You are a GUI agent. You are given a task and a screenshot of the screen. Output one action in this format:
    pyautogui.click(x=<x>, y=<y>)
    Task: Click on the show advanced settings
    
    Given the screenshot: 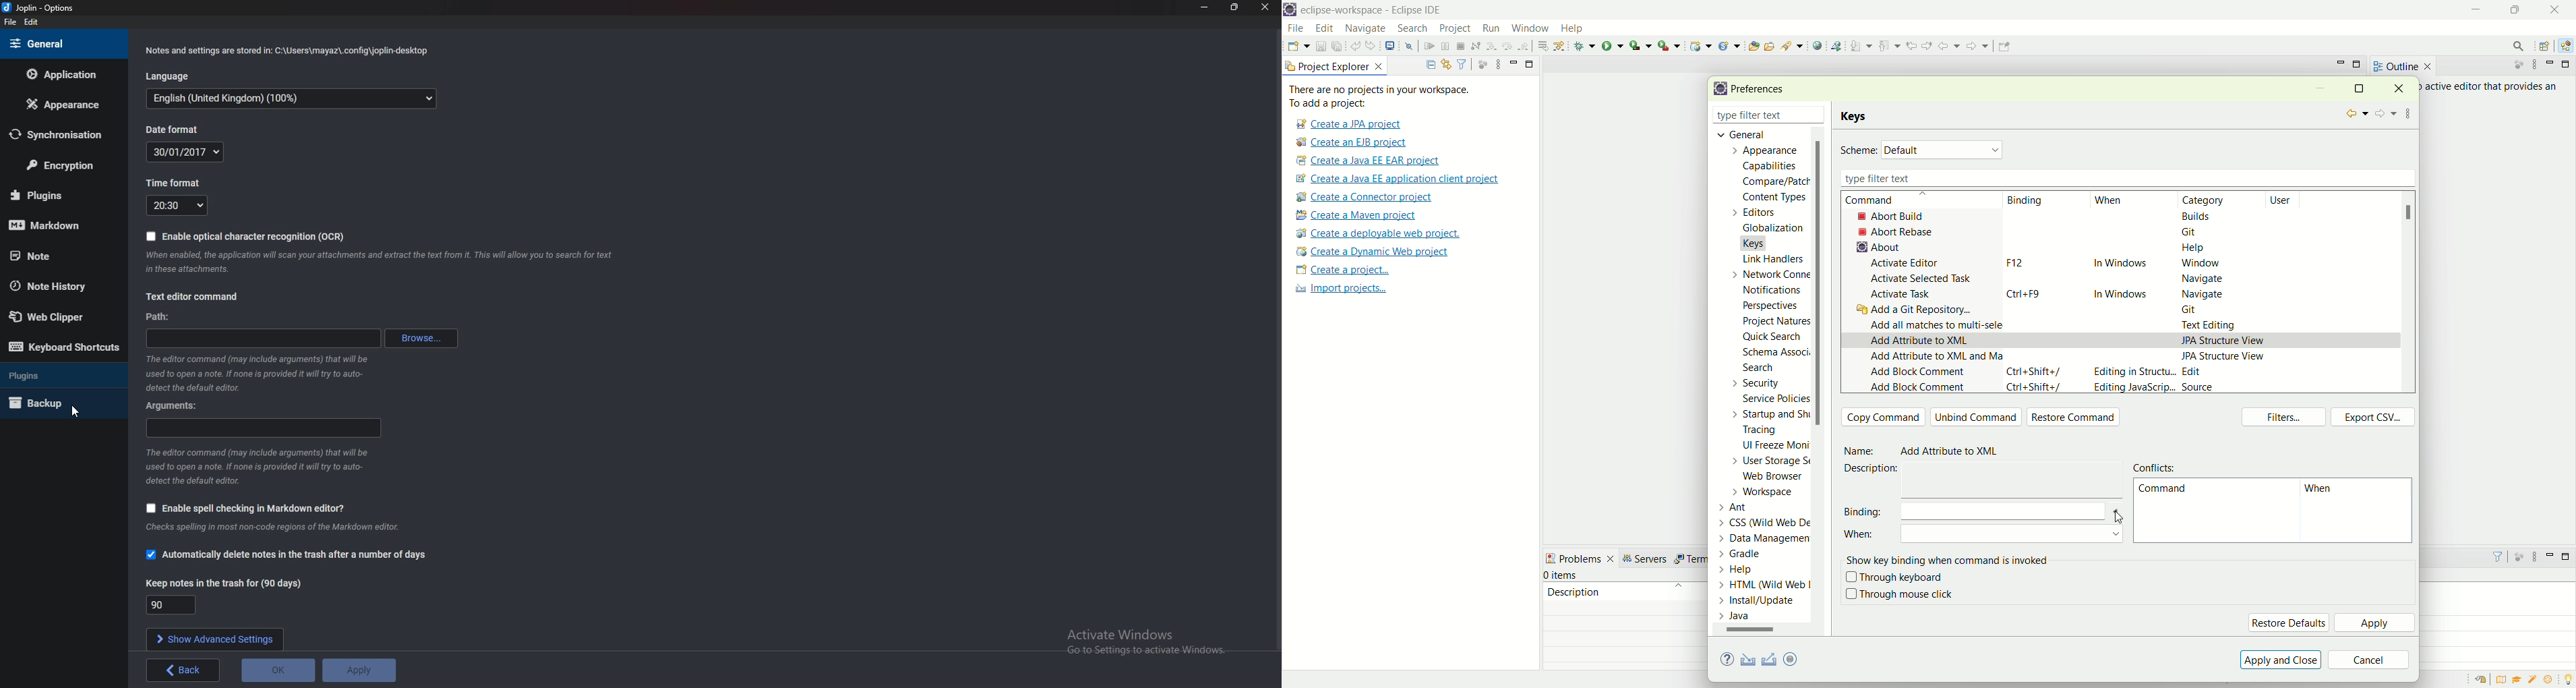 What is the action you would take?
    pyautogui.click(x=216, y=638)
    